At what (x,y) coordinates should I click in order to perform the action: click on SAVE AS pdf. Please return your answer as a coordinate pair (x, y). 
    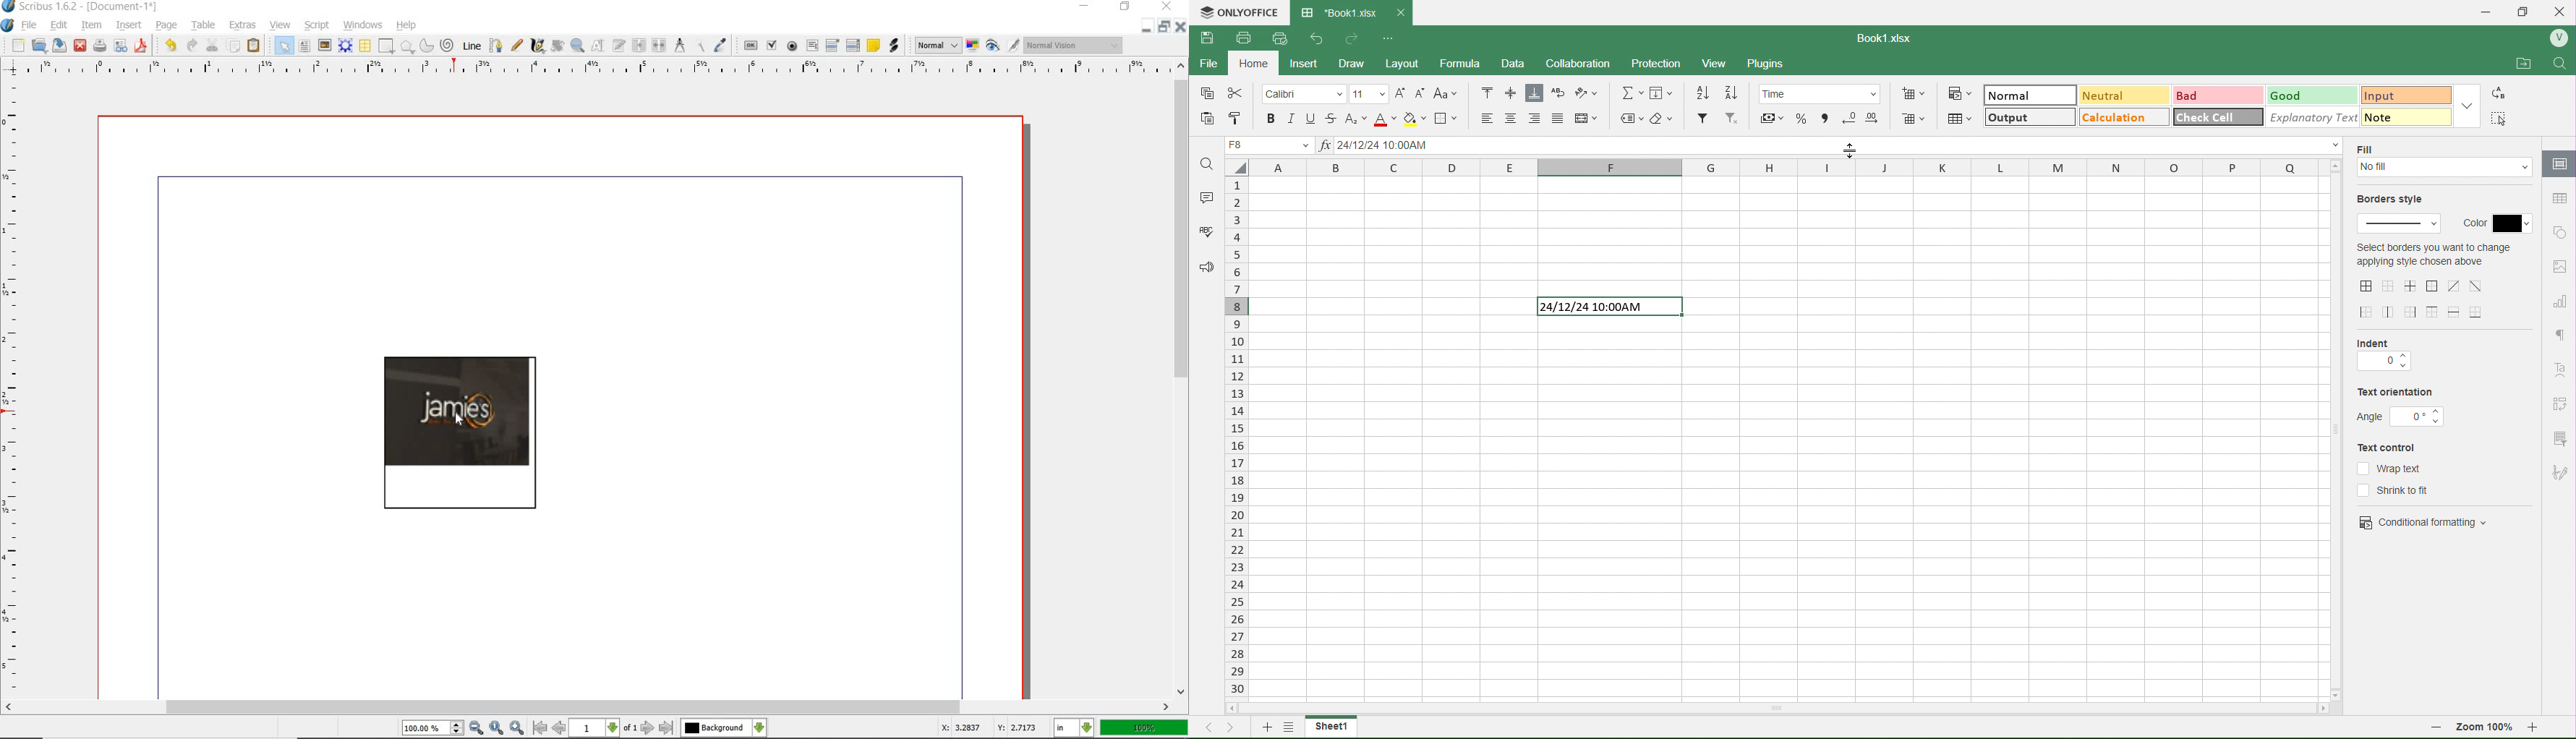
    Looking at the image, I should click on (142, 46).